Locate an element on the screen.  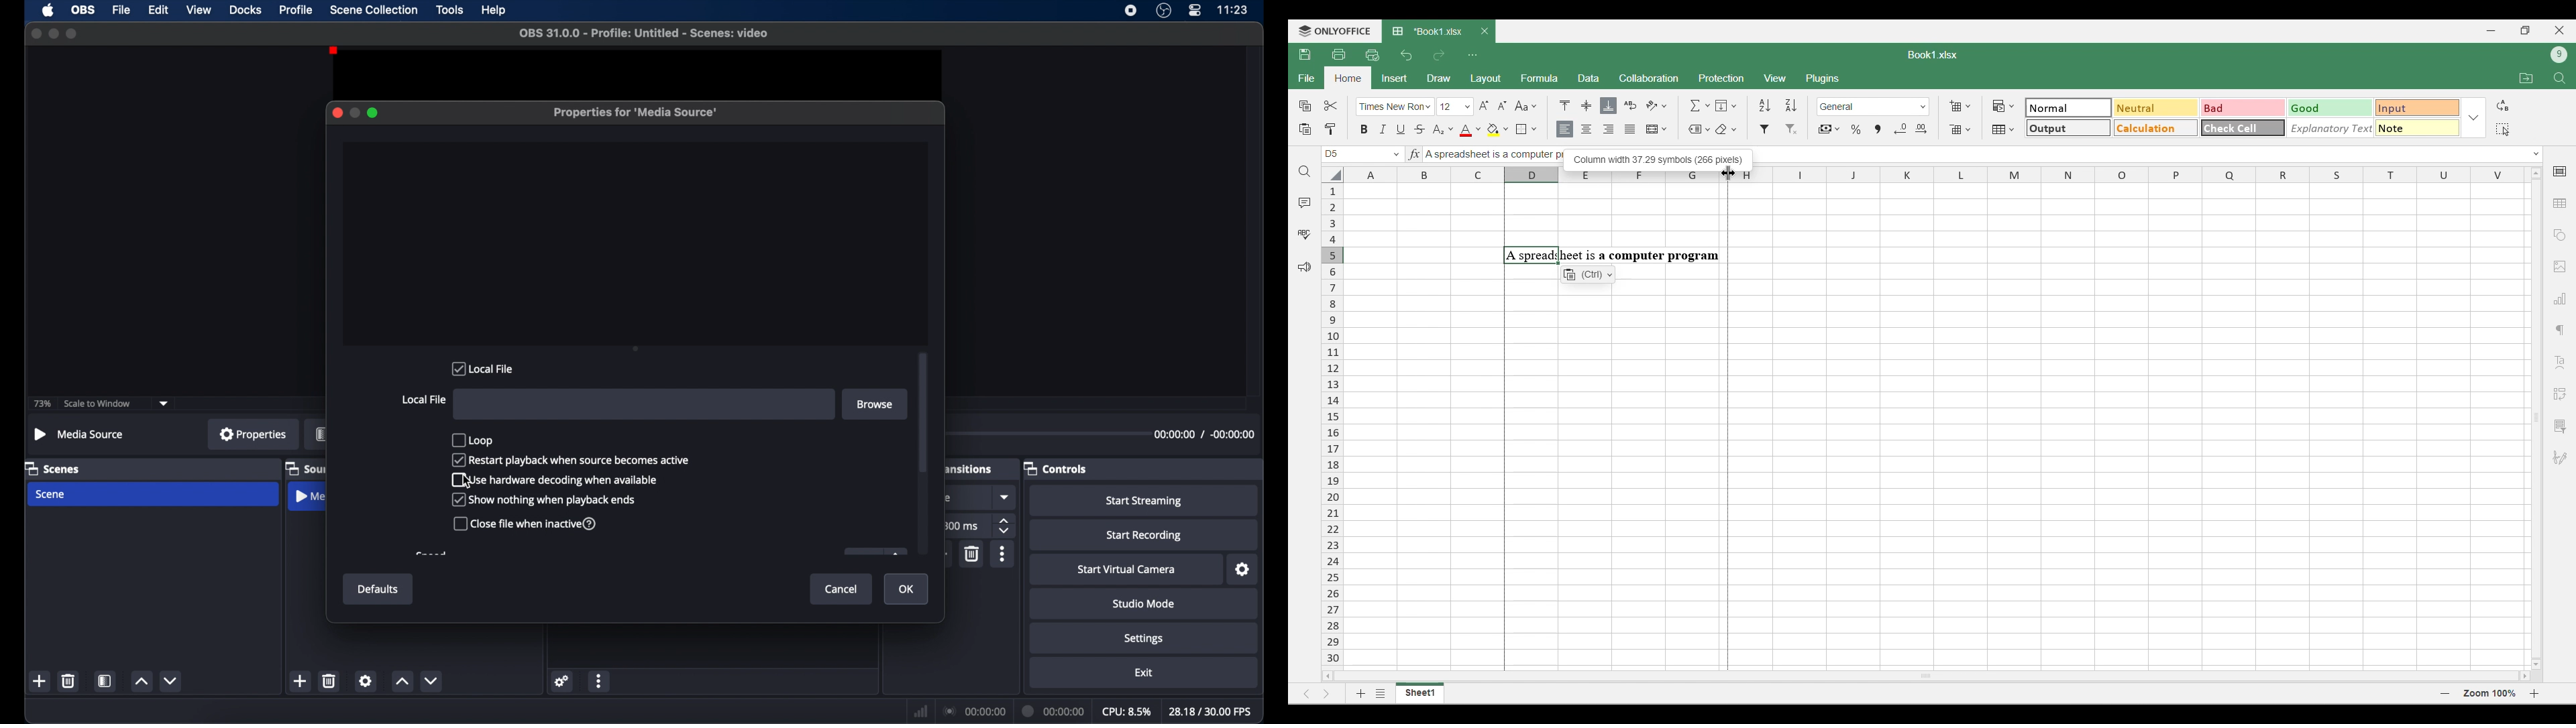
duration is located at coordinates (1055, 711).